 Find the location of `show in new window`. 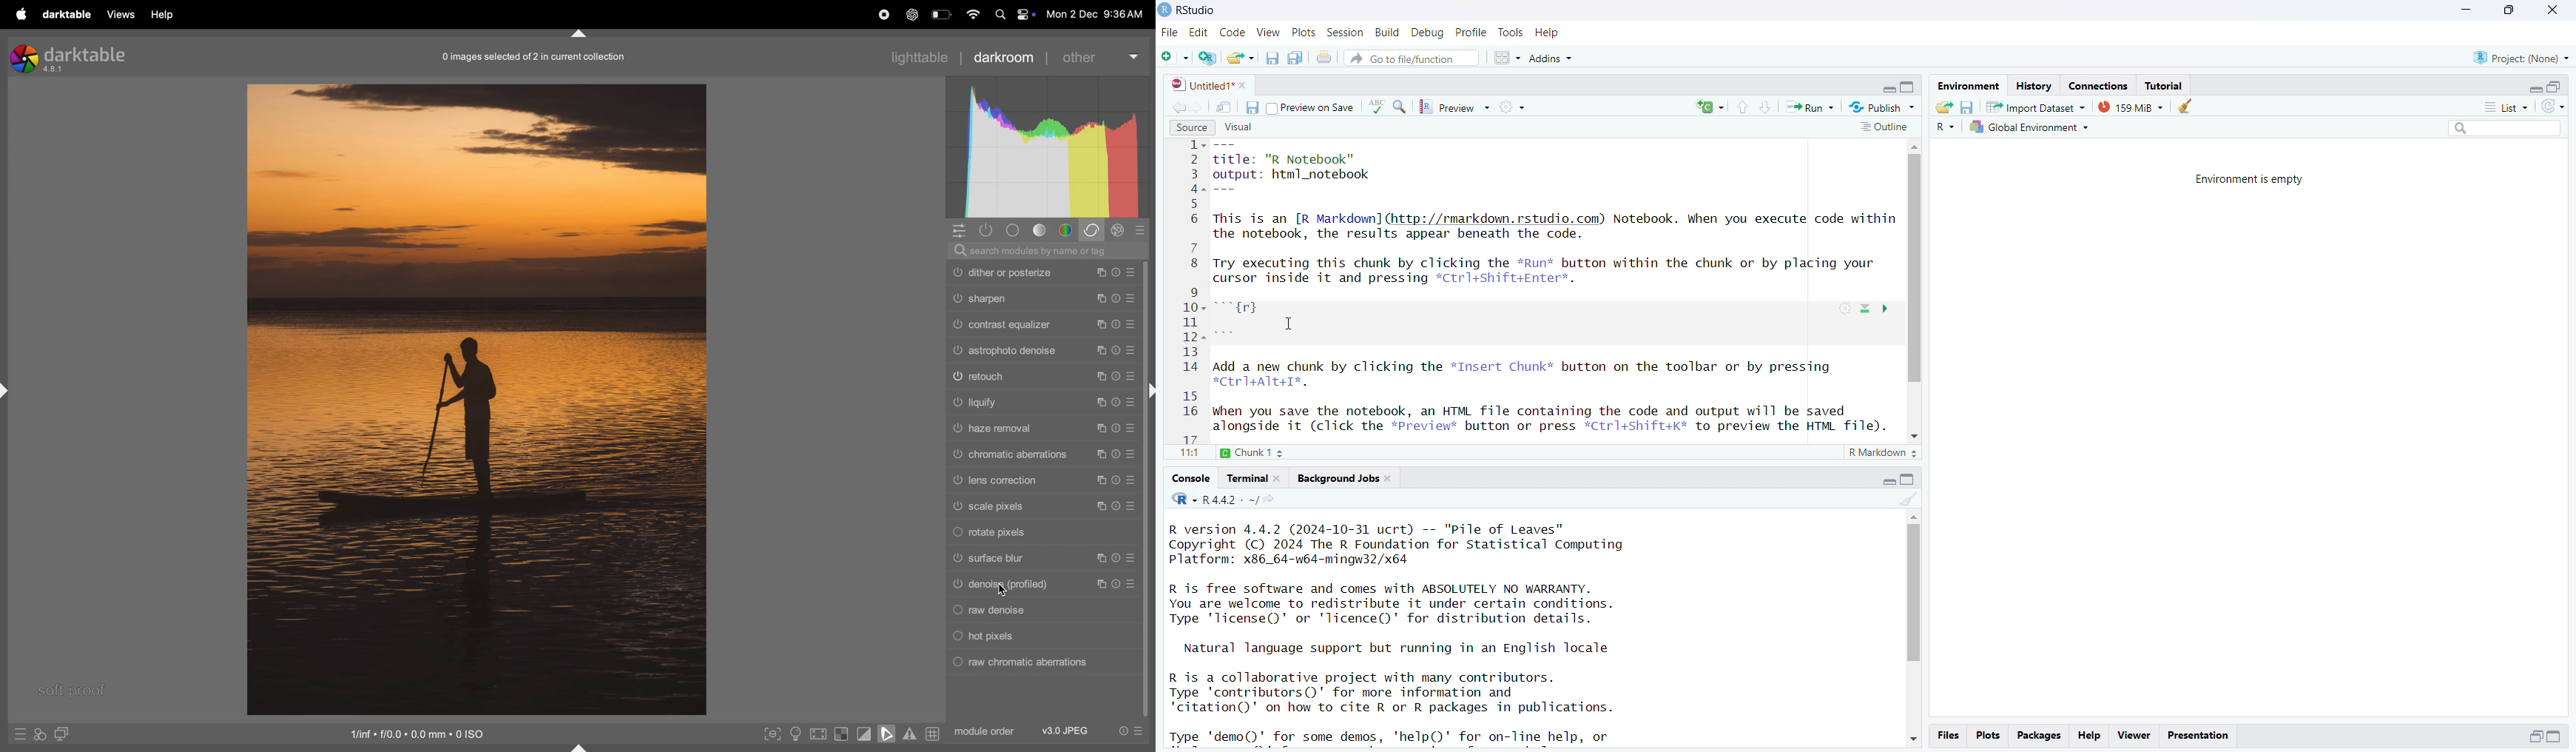

show in new window is located at coordinates (1224, 107).